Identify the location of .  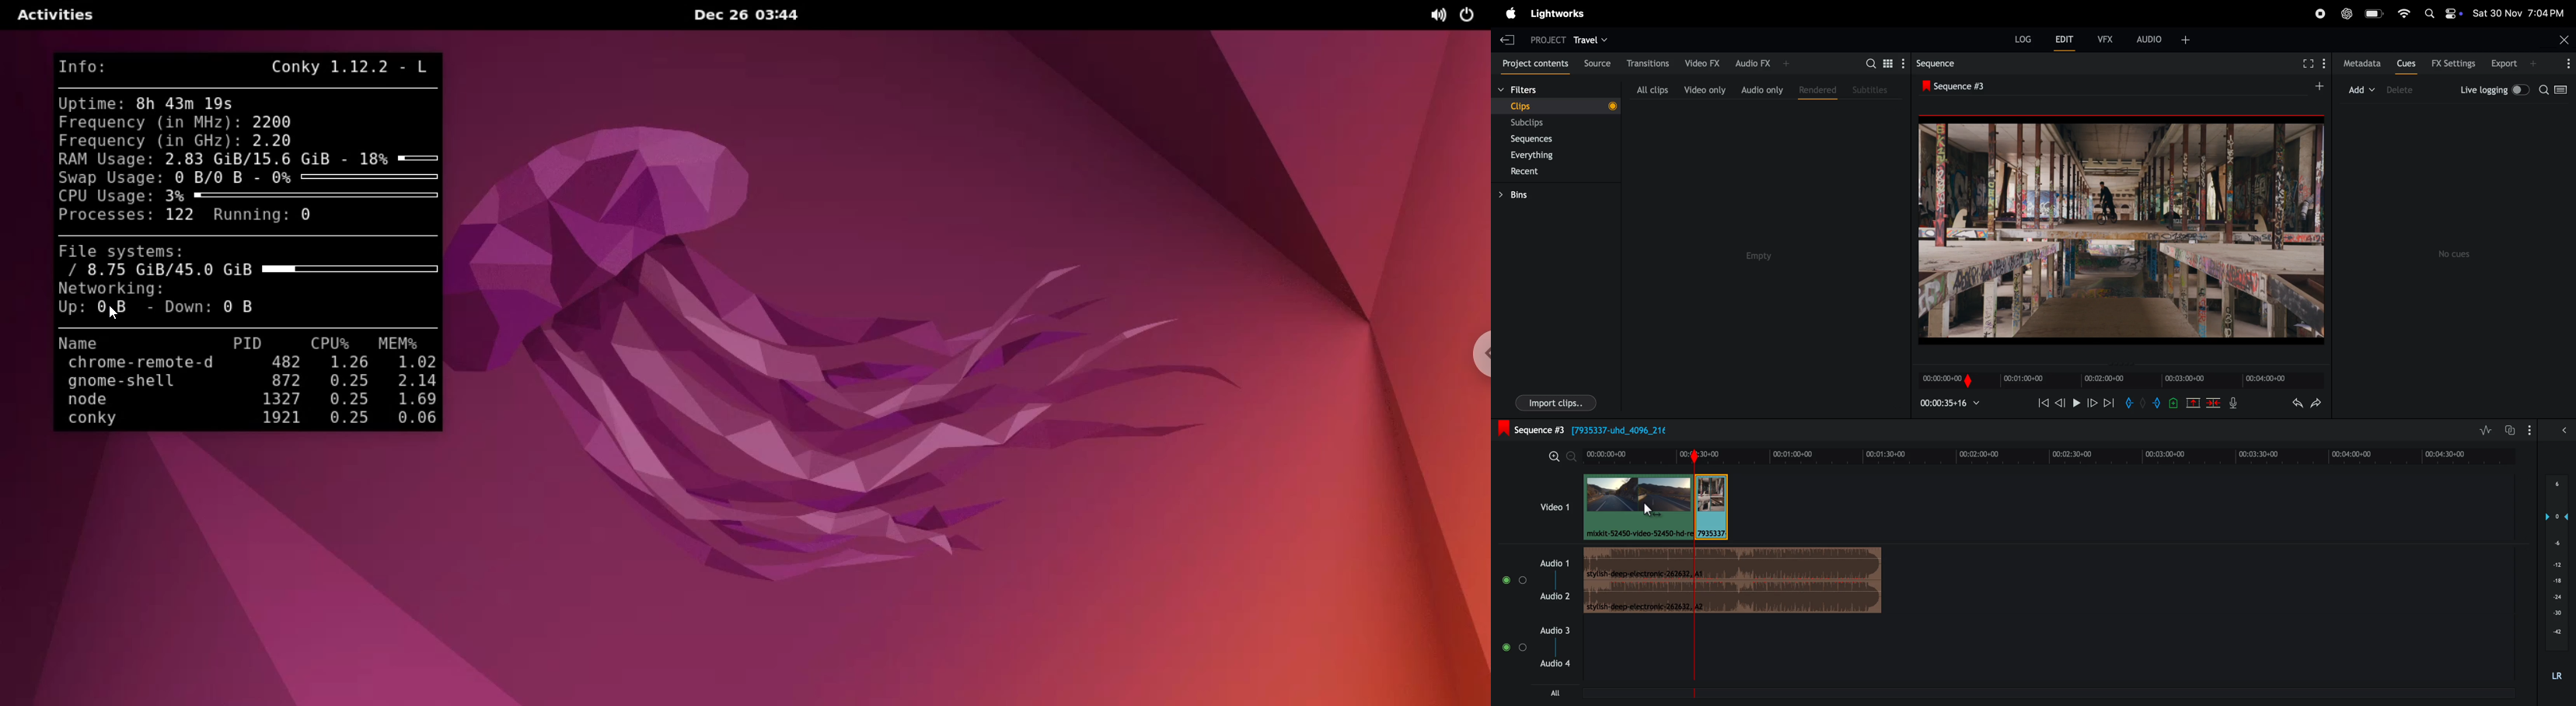
(2142, 404).